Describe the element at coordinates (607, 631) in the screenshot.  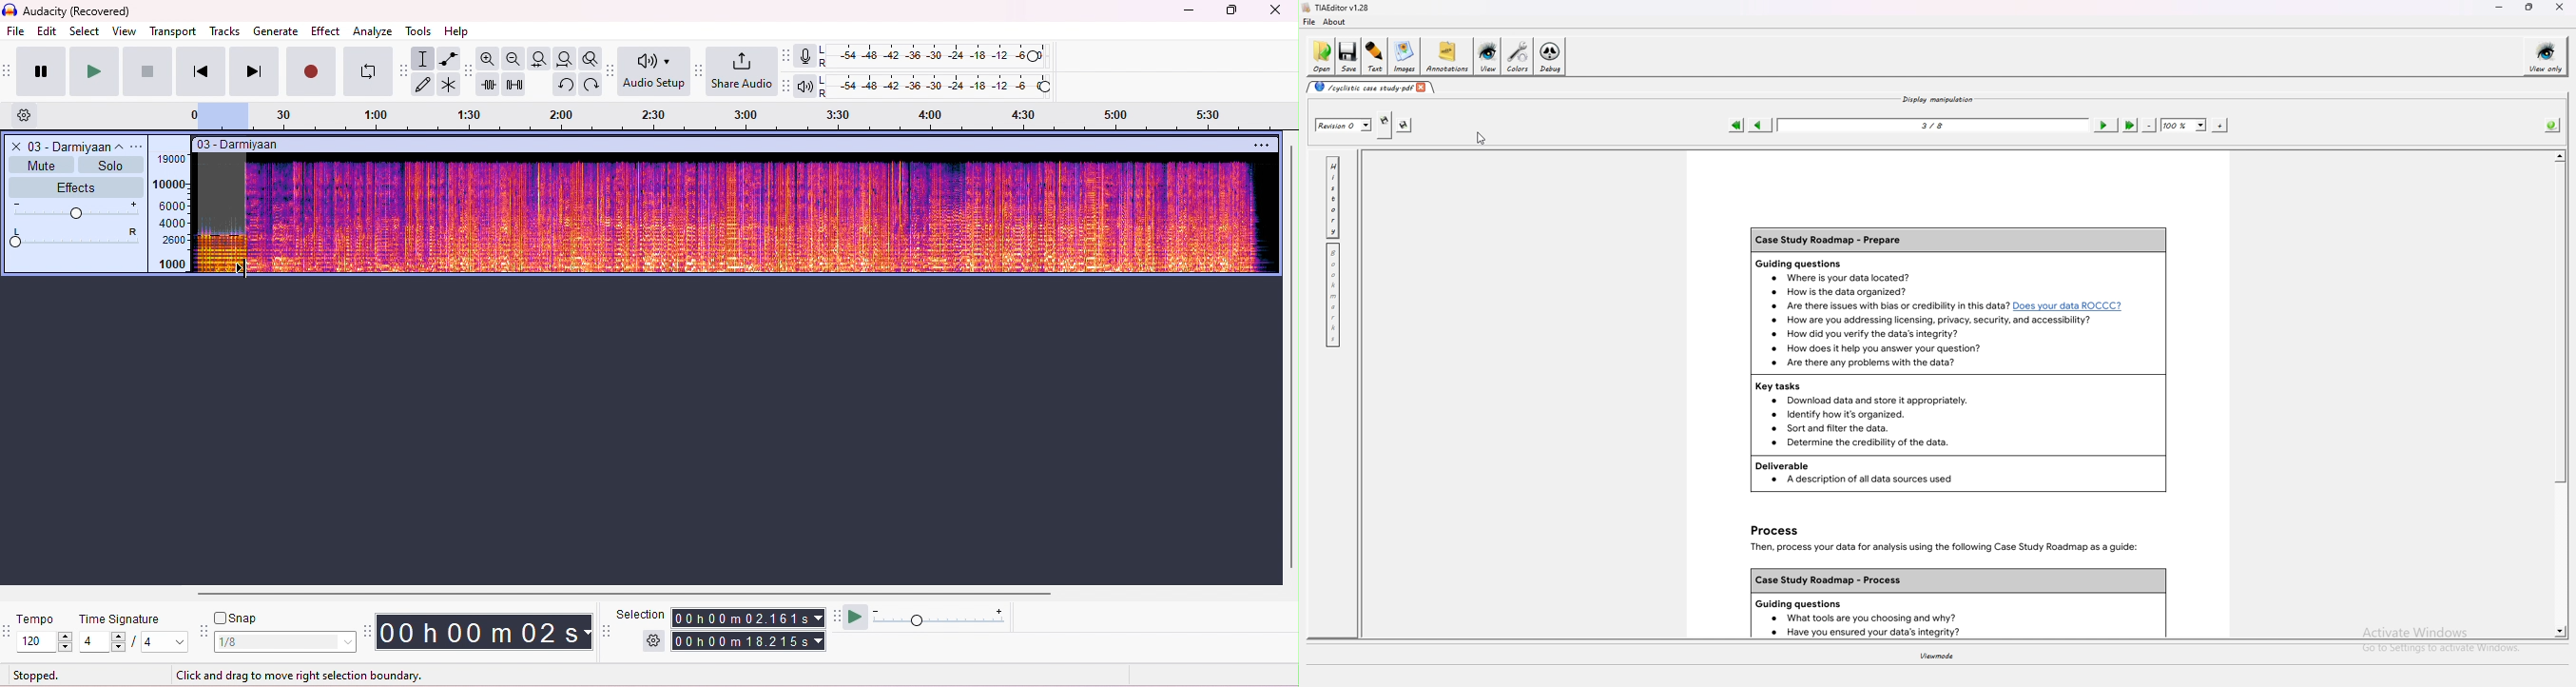
I see `selection tool bar` at that location.